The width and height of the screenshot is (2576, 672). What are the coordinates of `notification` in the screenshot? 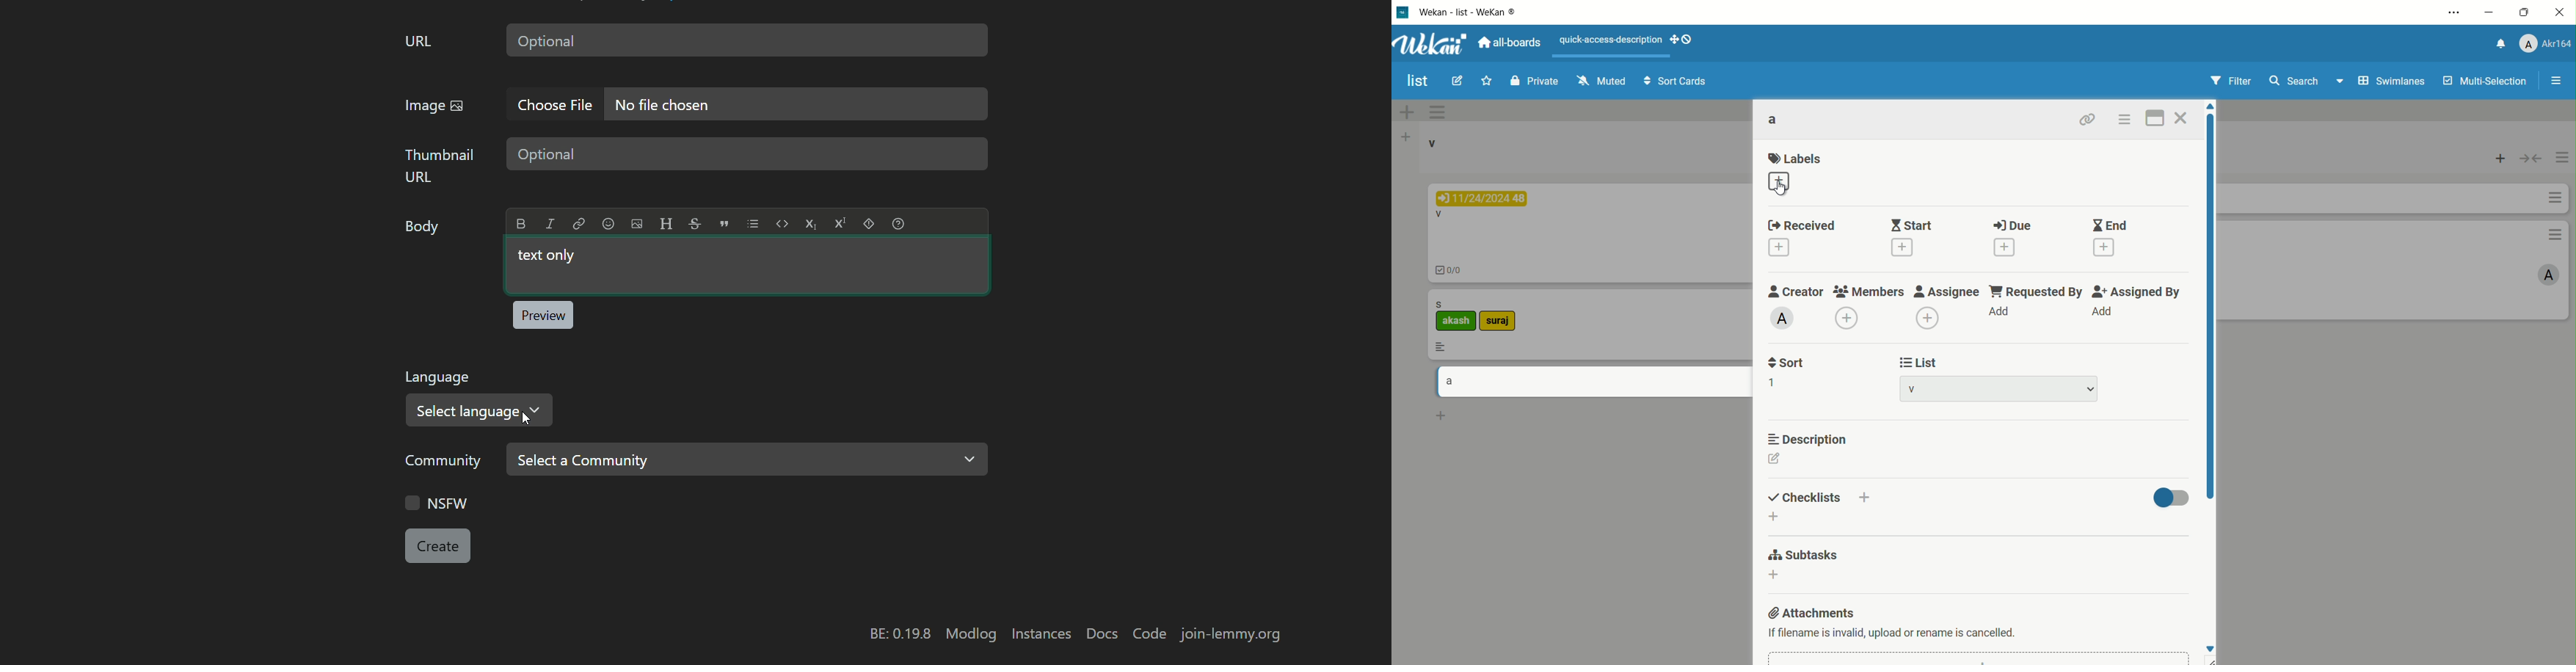 It's located at (2499, 44).